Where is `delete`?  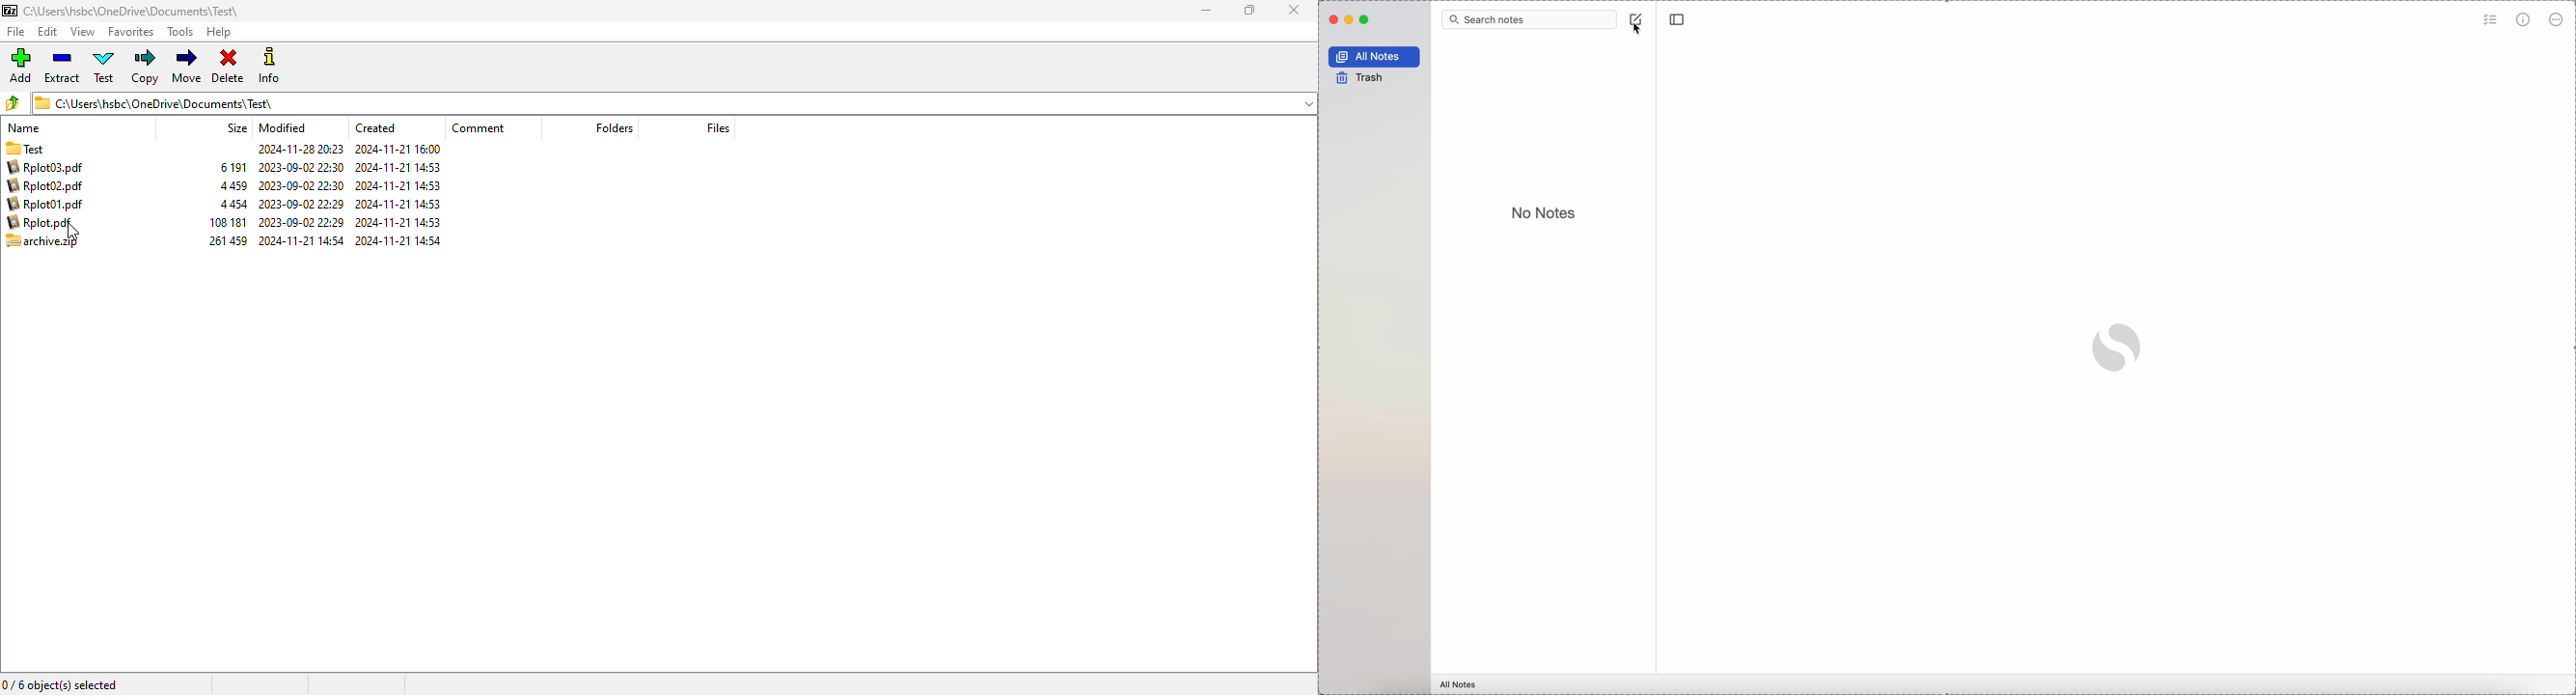
delete is located at coordinates (228, 67).